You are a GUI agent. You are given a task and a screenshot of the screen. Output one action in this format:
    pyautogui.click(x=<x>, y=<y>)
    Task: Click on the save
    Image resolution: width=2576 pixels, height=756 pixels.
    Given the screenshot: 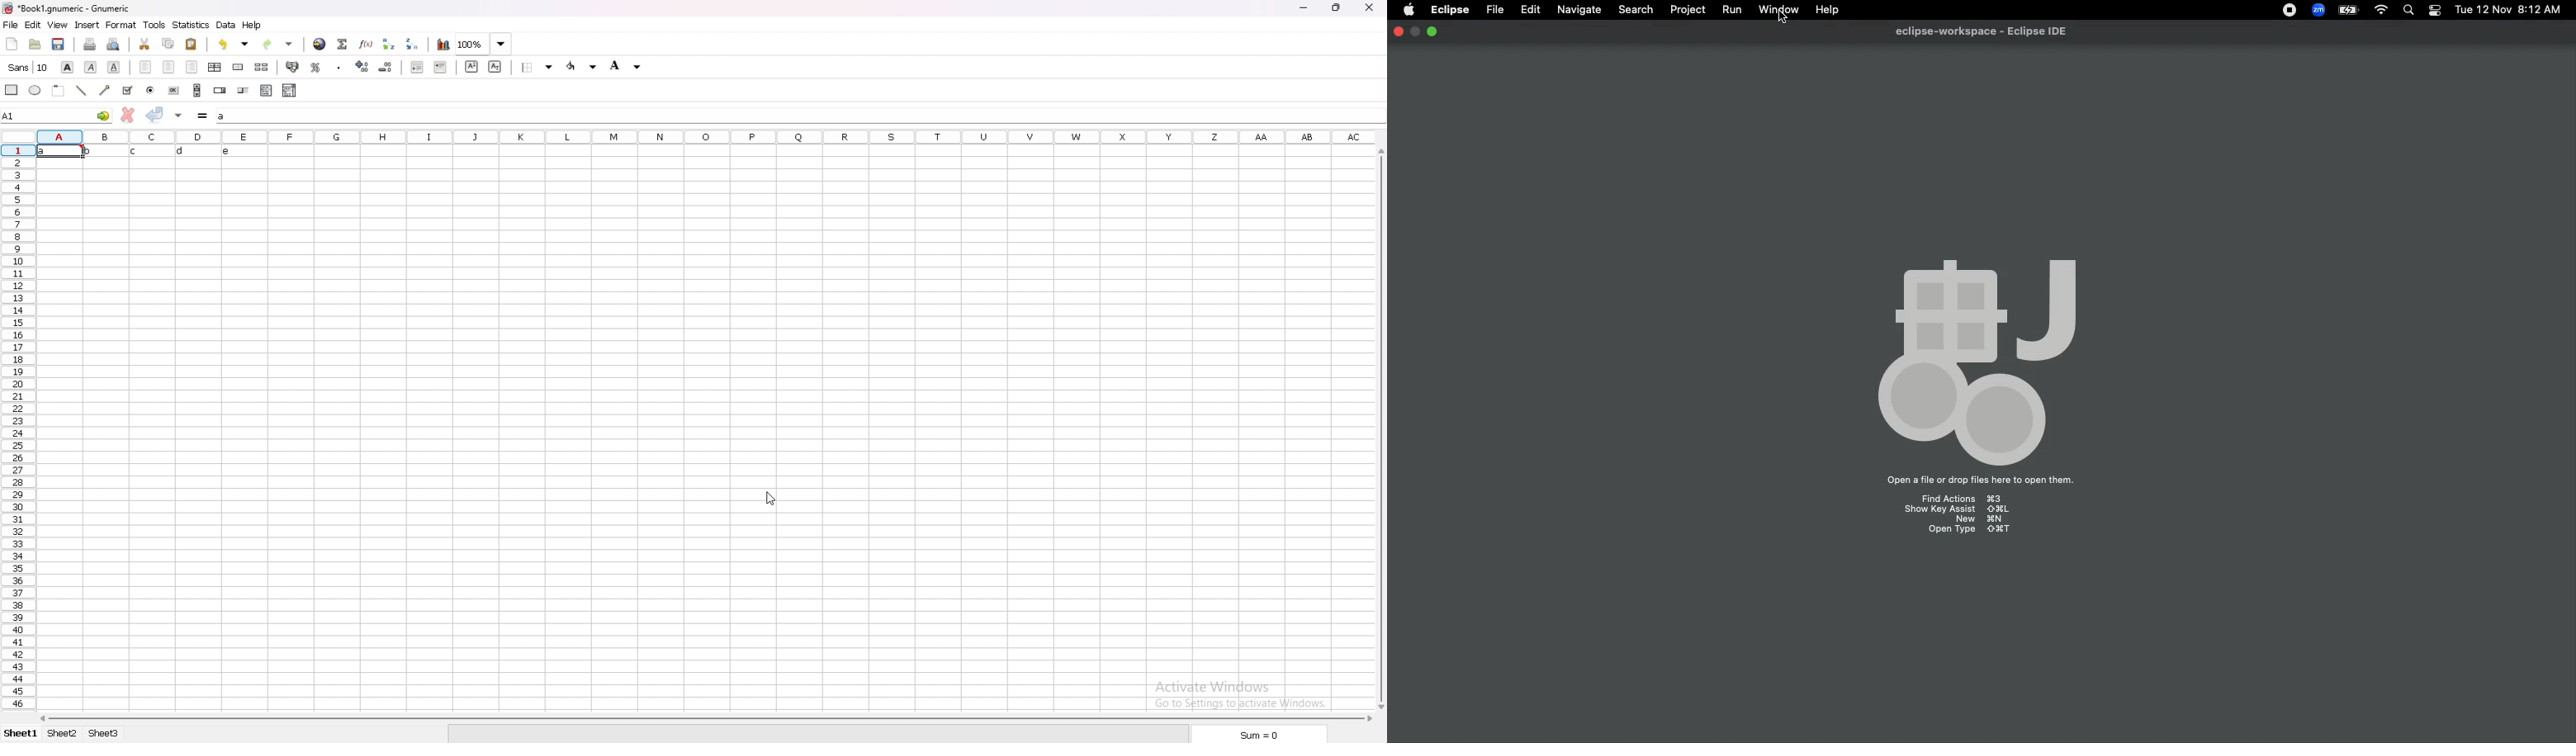 What is the action you would take?
    pyautogui.click(x=59, y=44)
    